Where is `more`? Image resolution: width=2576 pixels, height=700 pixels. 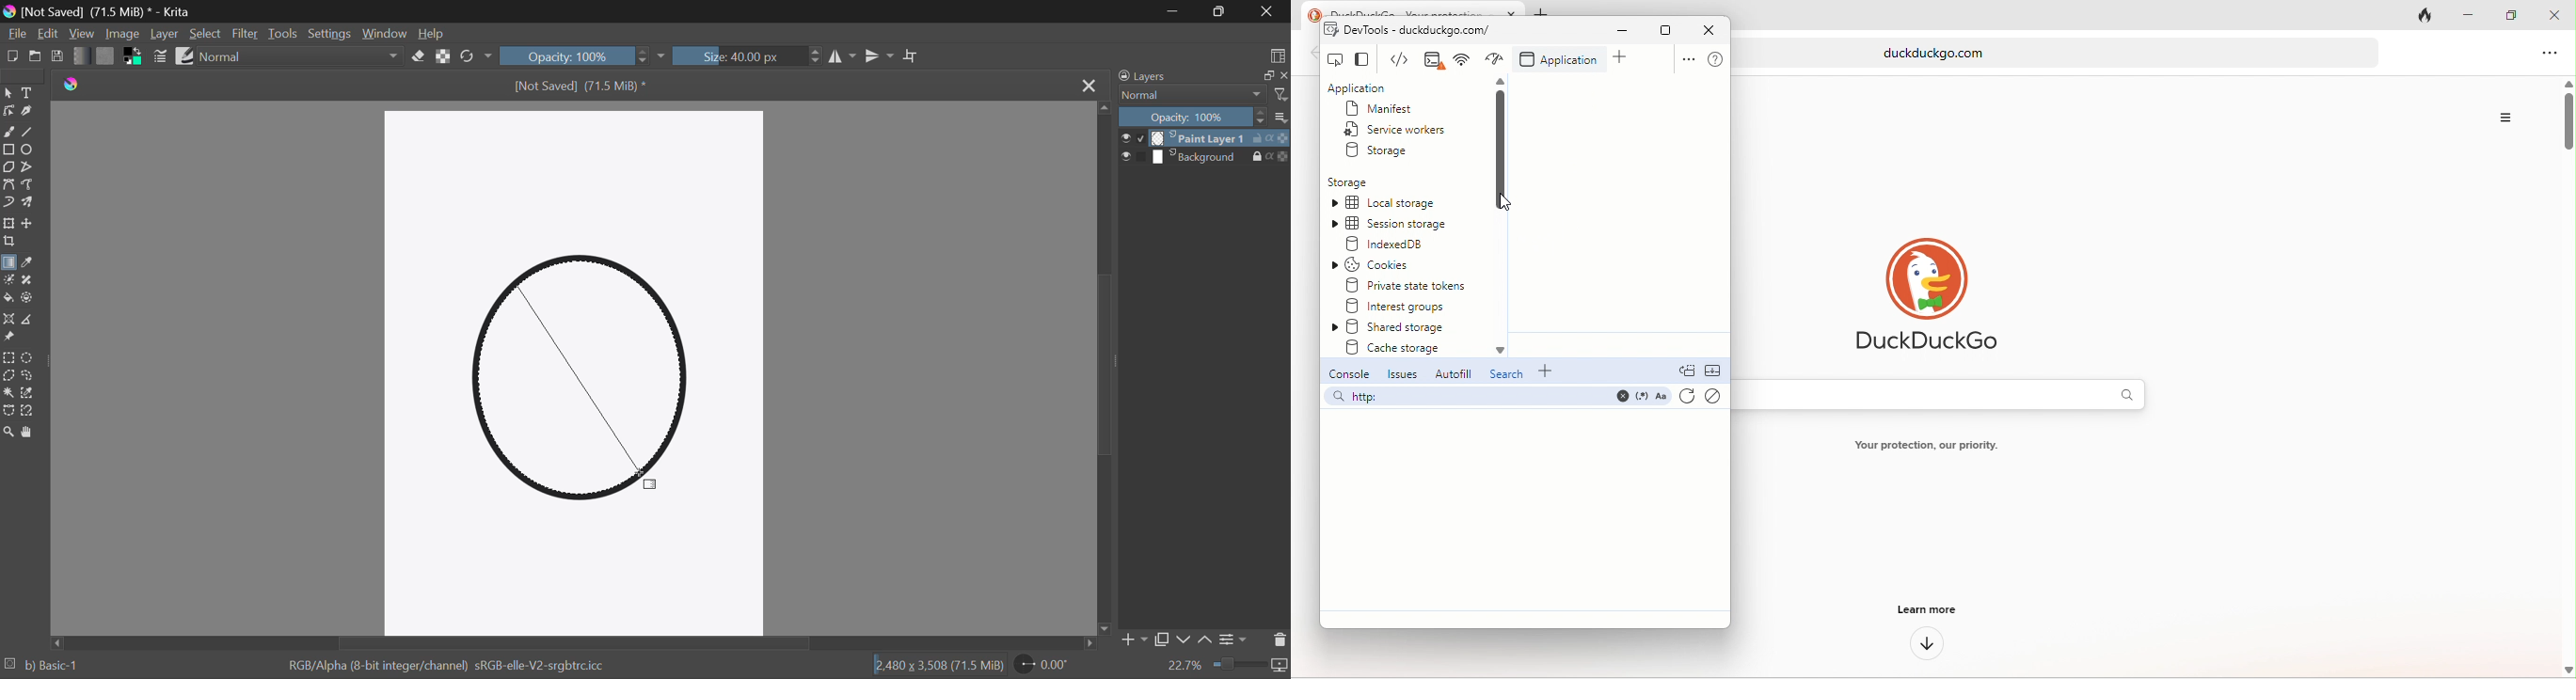 more is located at coordinates (1281, 118).